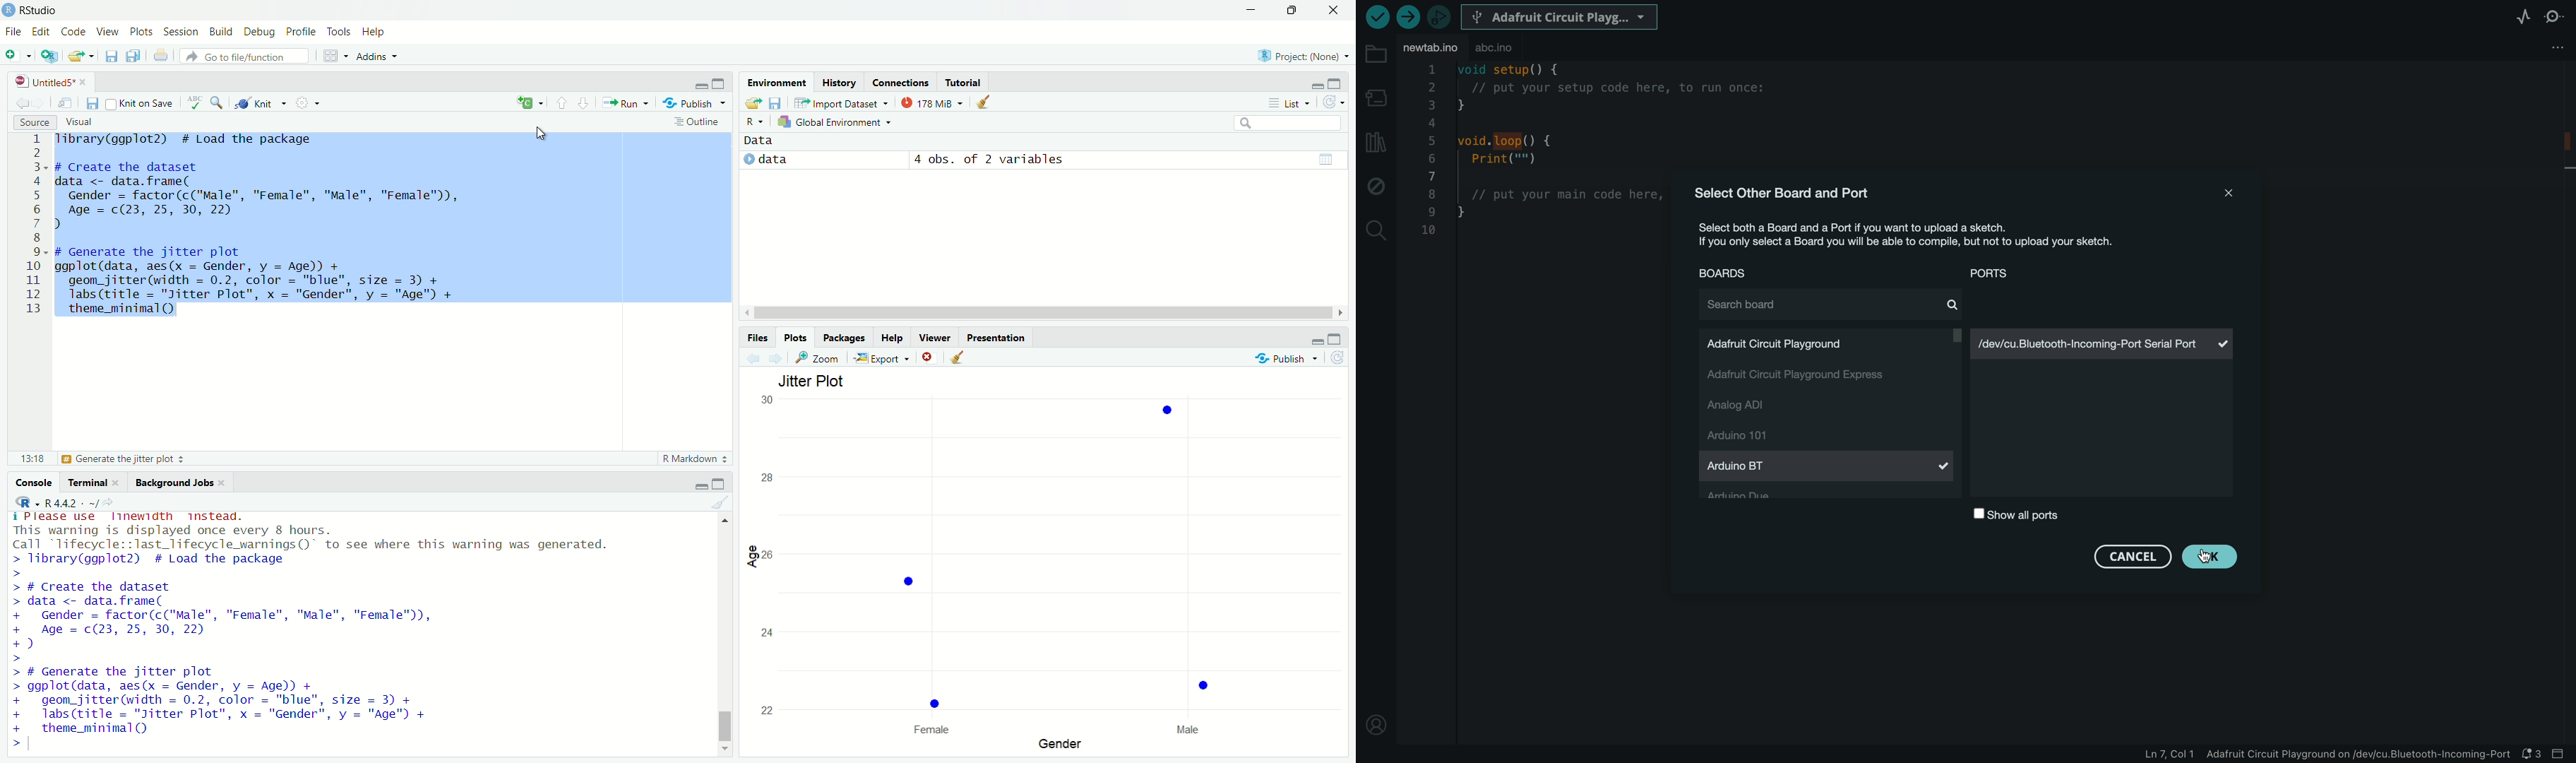 The width and height of the screenshot is (2576, 784). I want to click on gender, so click(1063, 746).